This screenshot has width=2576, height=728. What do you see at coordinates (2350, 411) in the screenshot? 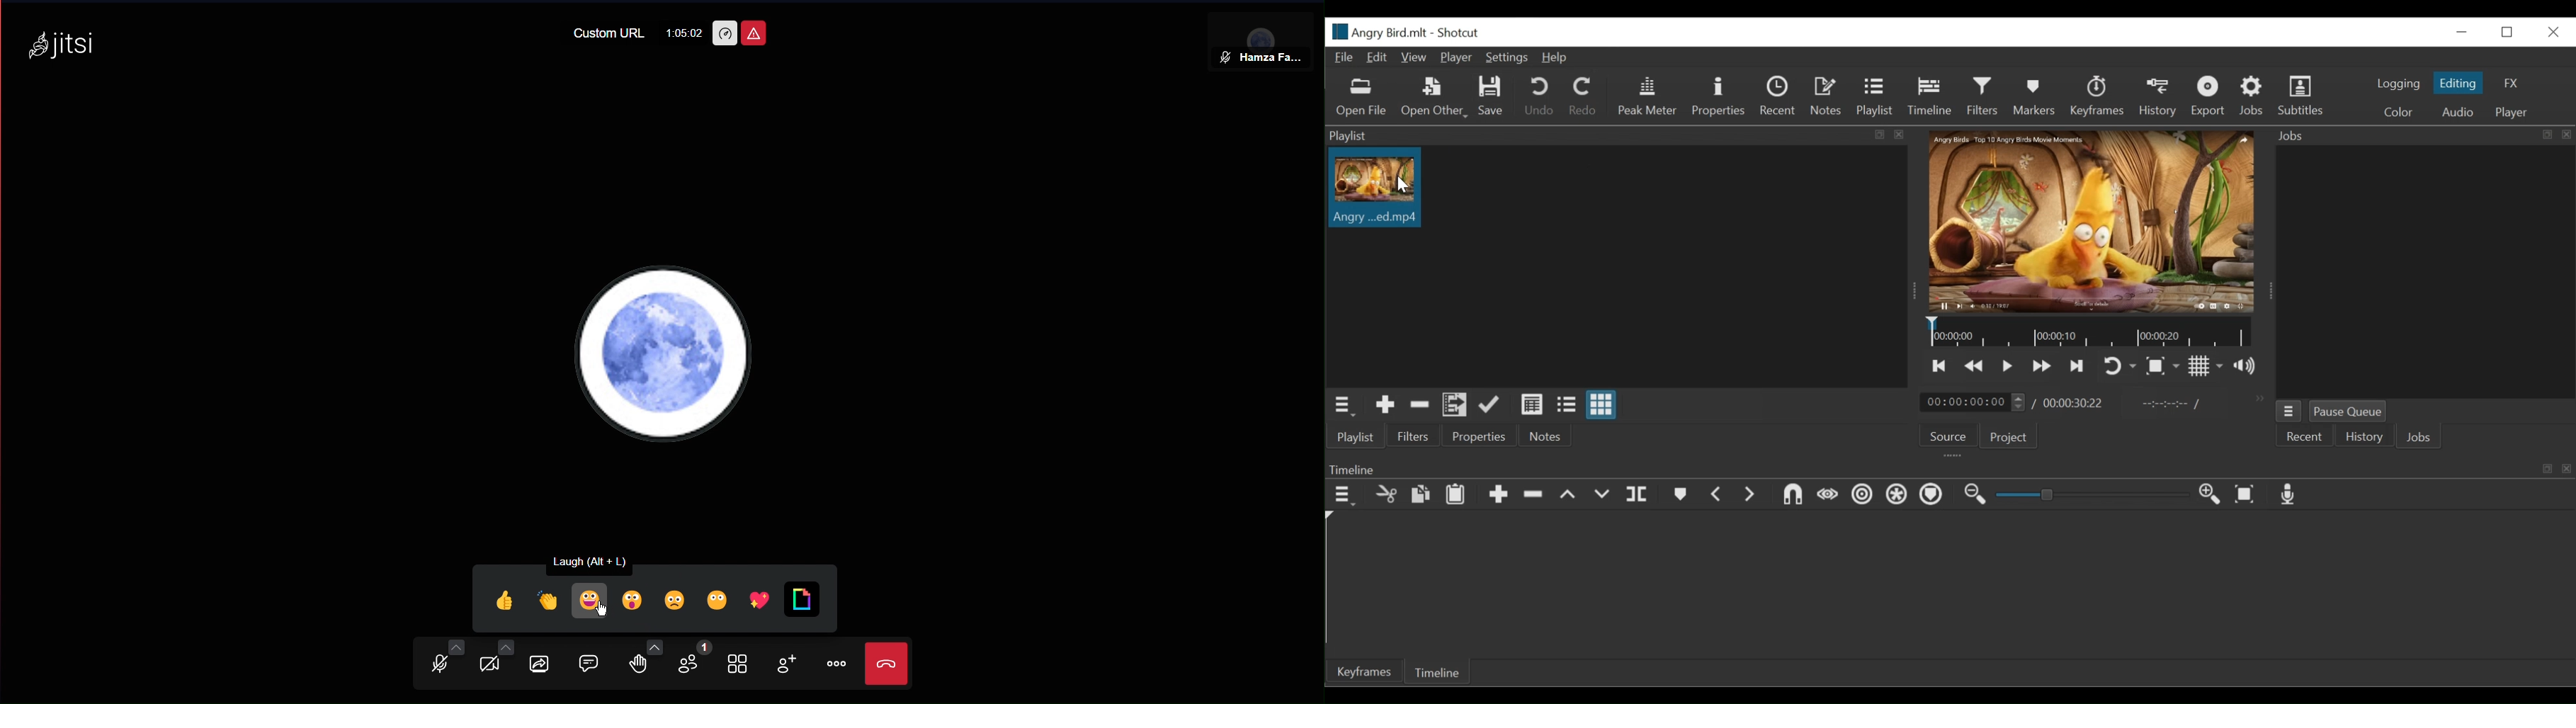
I see `Pause Queue` at bounding box center [2350, 411].